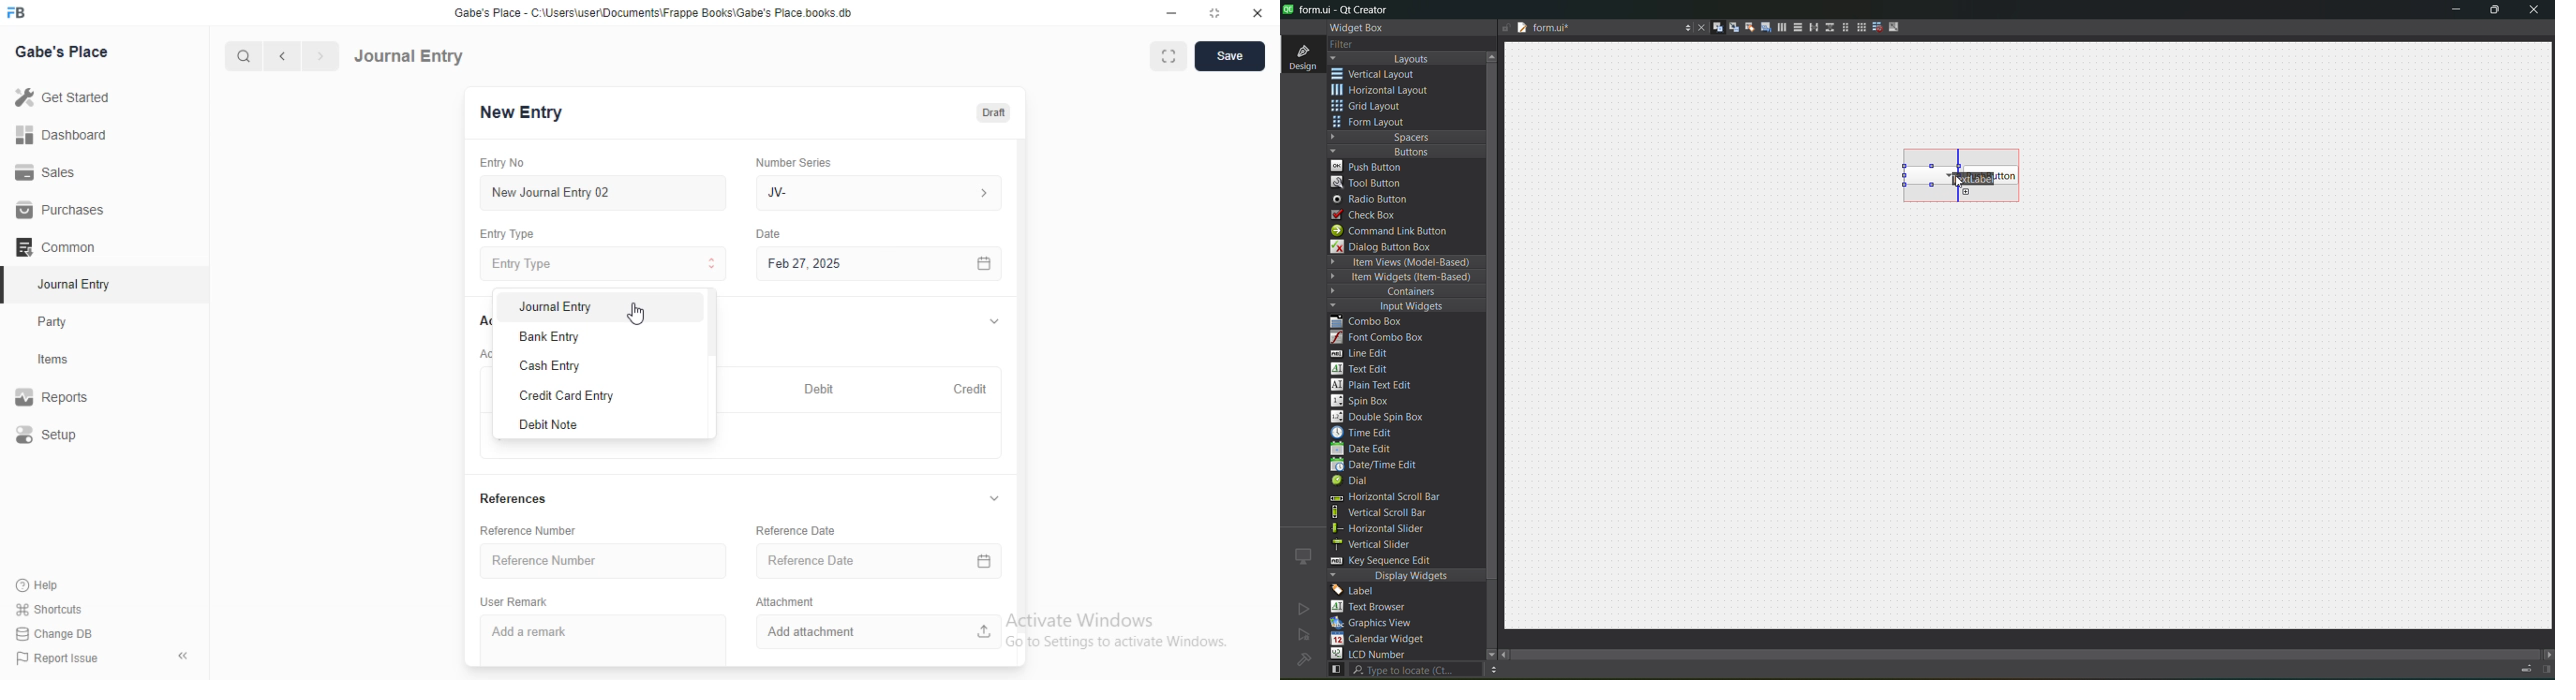 Image resolution: width=2576 pixels, height=700 pixels. What do you see at coordinates (819, 390) in the screenshot?
I see `Debit` at bounding box center [819, 390].